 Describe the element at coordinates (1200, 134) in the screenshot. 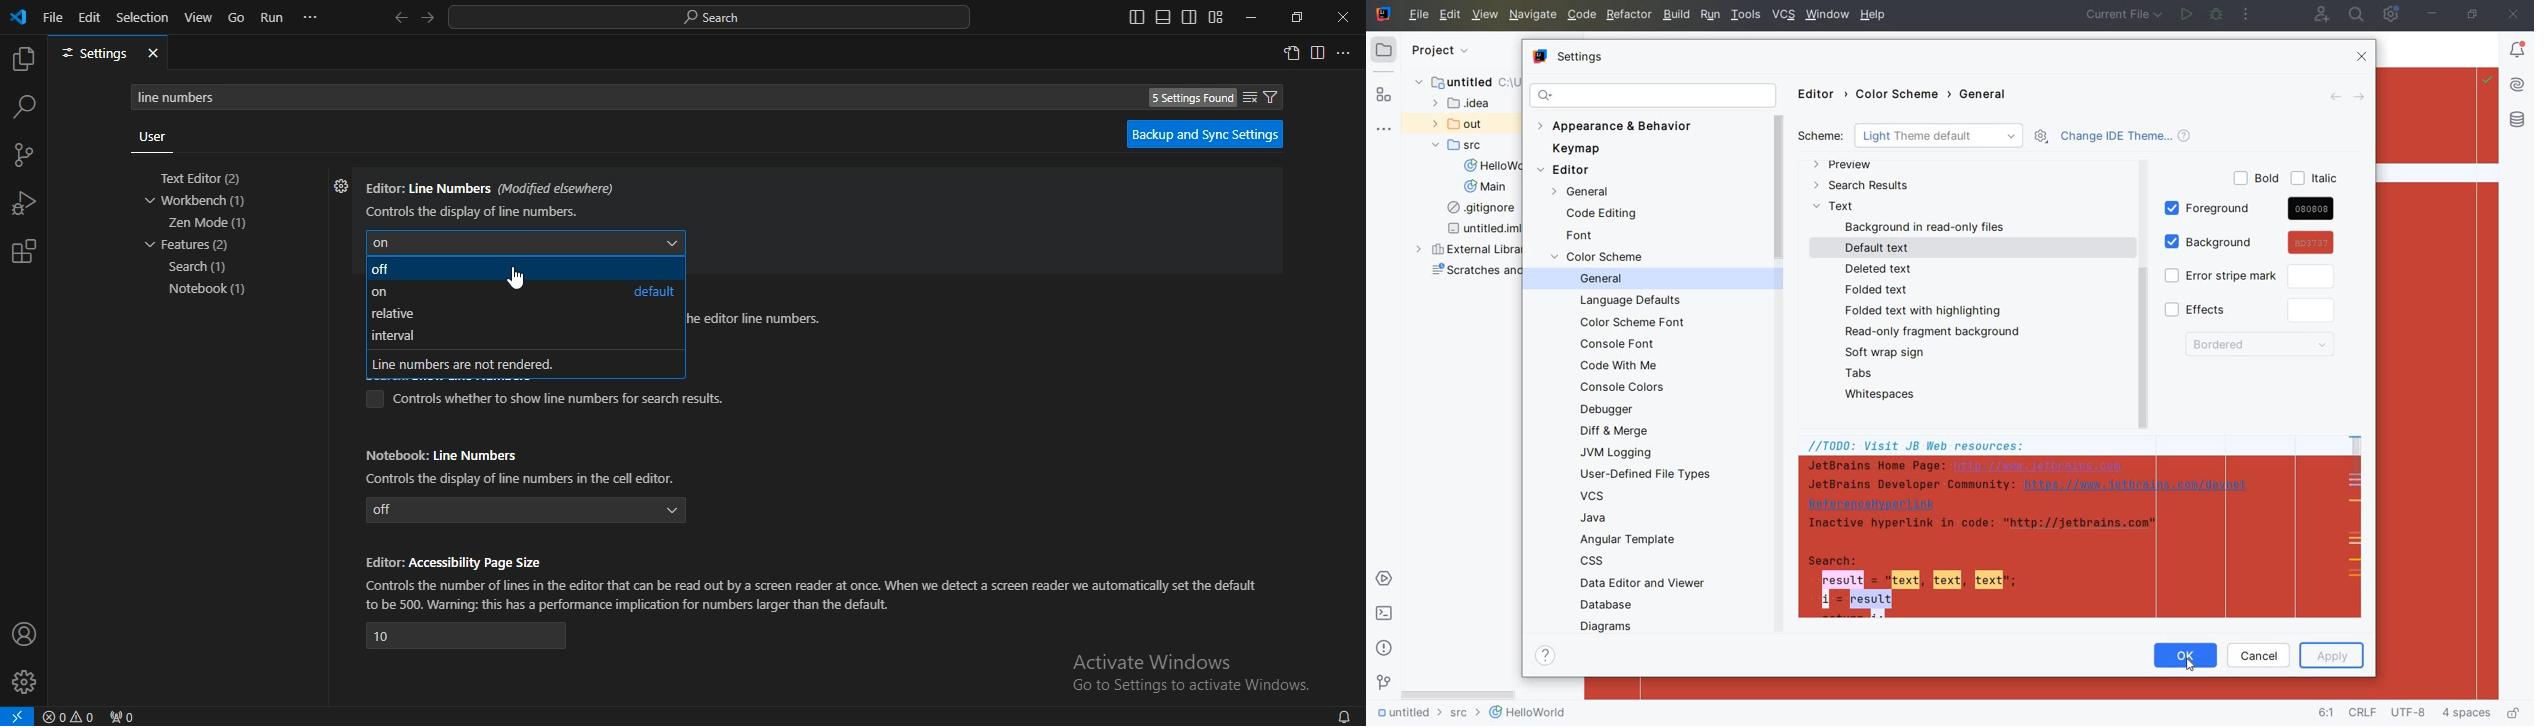

I see `backup and sync settings` at that location.